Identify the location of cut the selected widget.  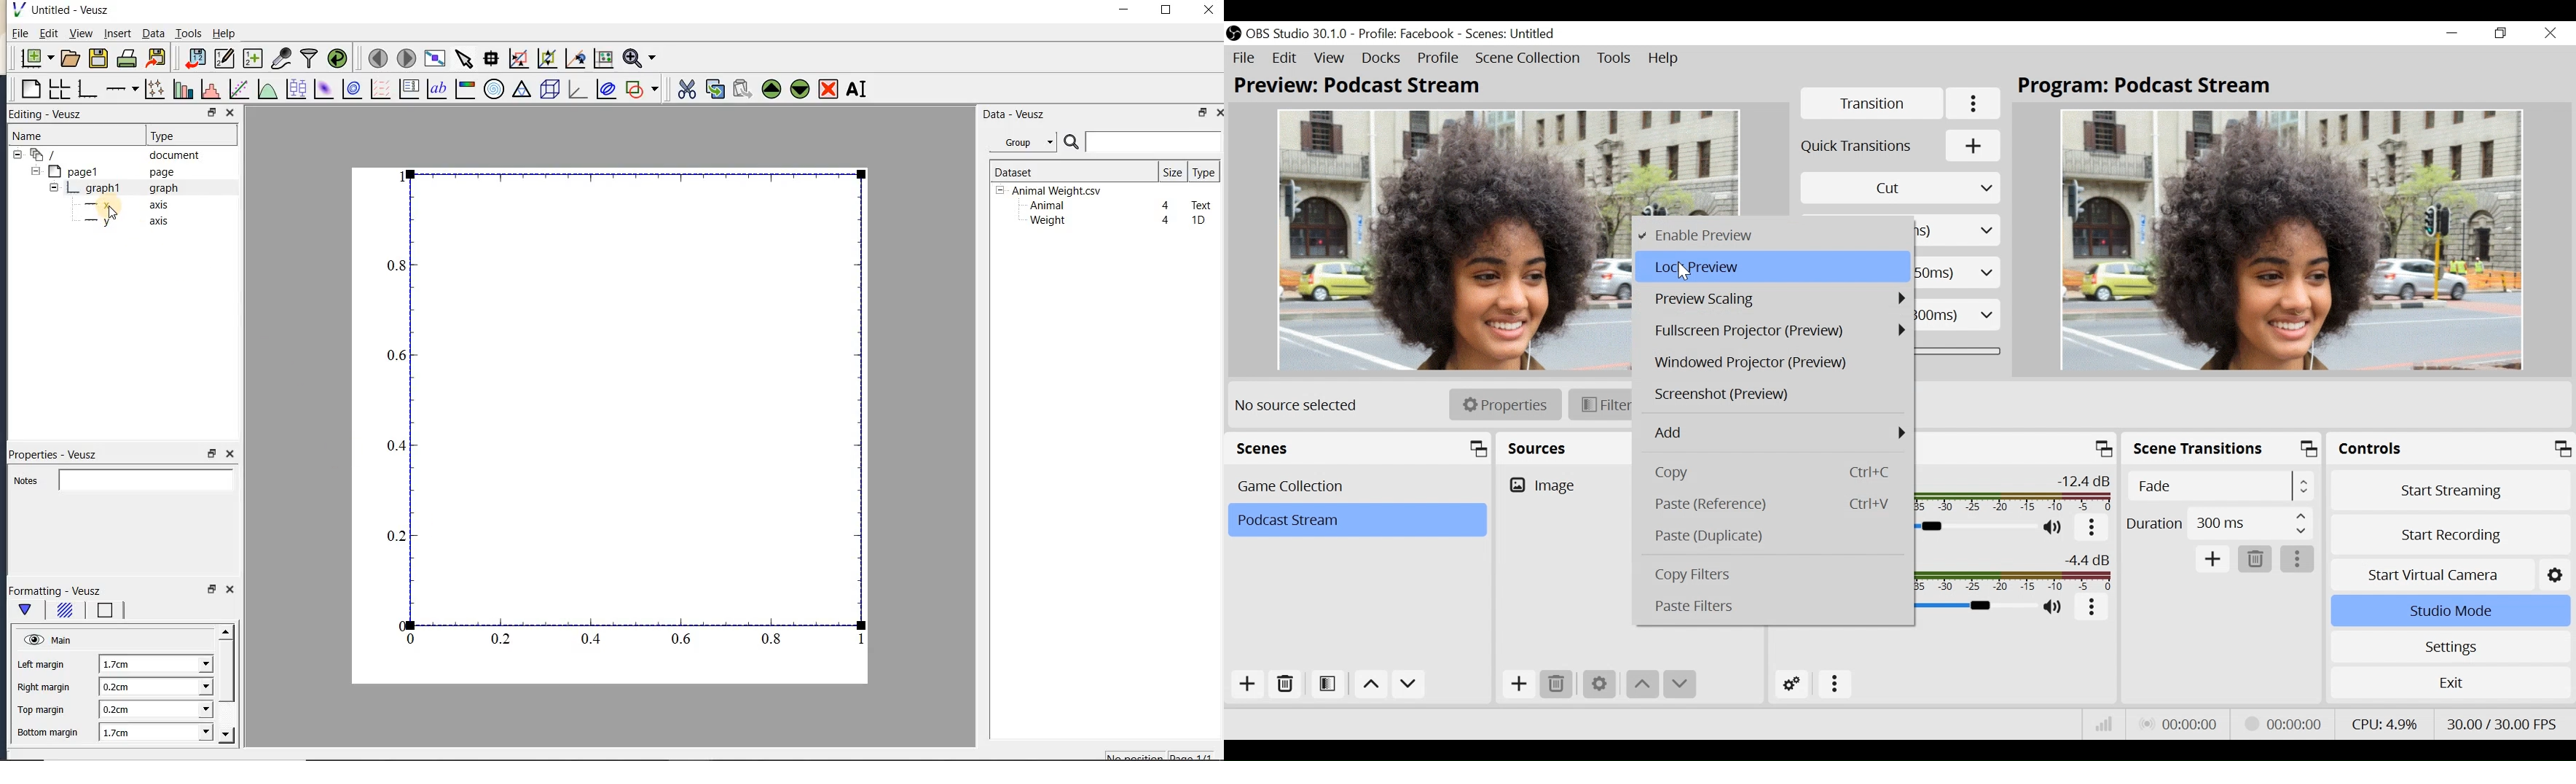
(686, 90).